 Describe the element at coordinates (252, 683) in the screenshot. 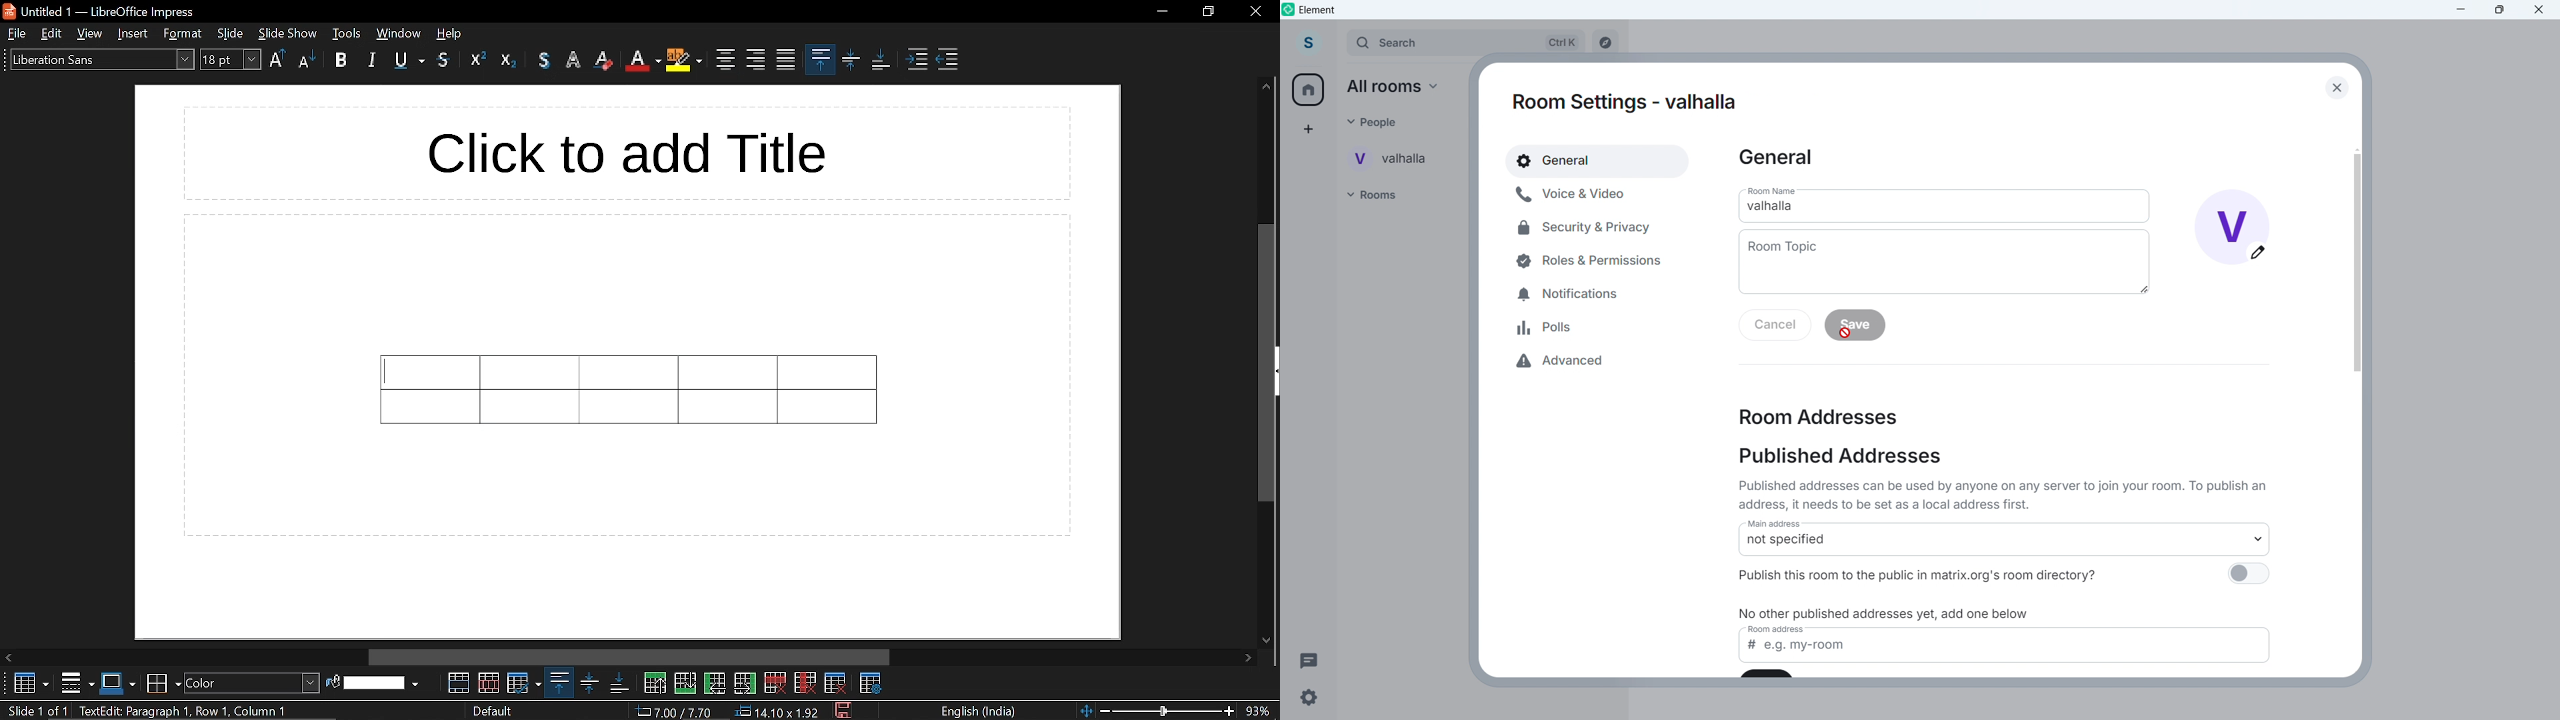

I see `fill style` at that location.